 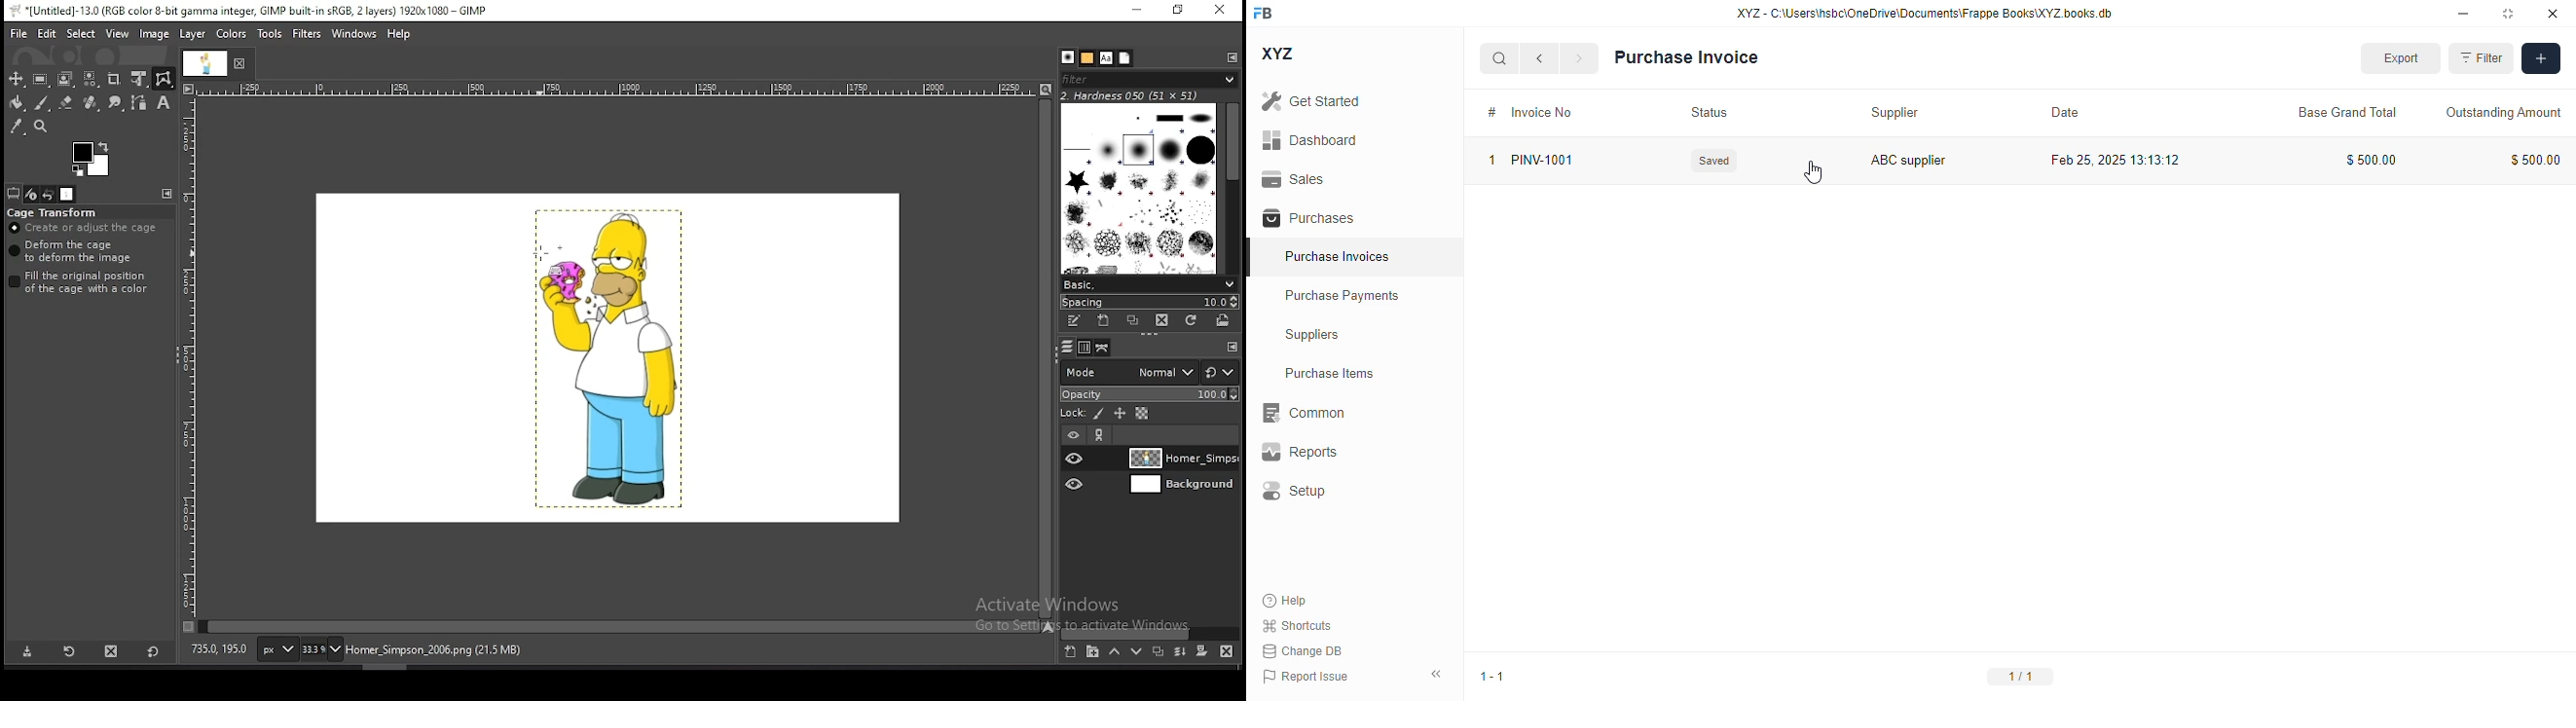 What do you see at coordinates (1158, 654) in the screenshot?
I see `duplicate layer` at bounding box center [1158, 654].